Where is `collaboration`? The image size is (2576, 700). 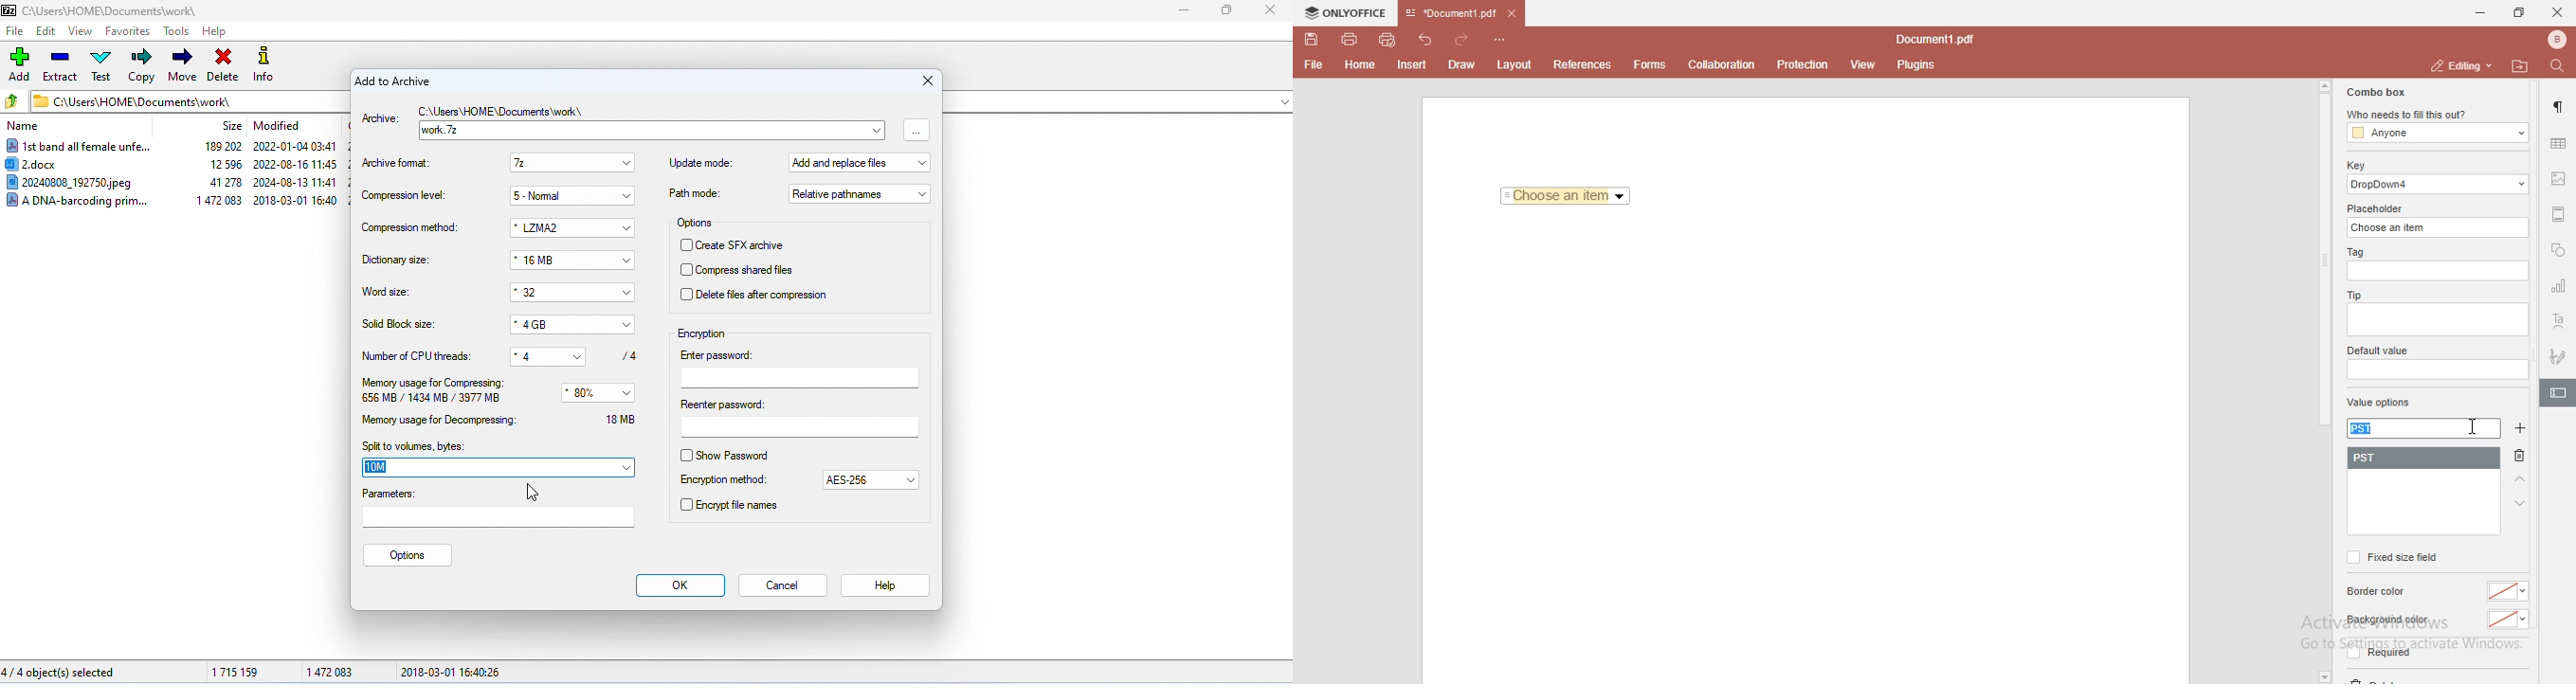 collaboration is located at coordinates (1726, 63).